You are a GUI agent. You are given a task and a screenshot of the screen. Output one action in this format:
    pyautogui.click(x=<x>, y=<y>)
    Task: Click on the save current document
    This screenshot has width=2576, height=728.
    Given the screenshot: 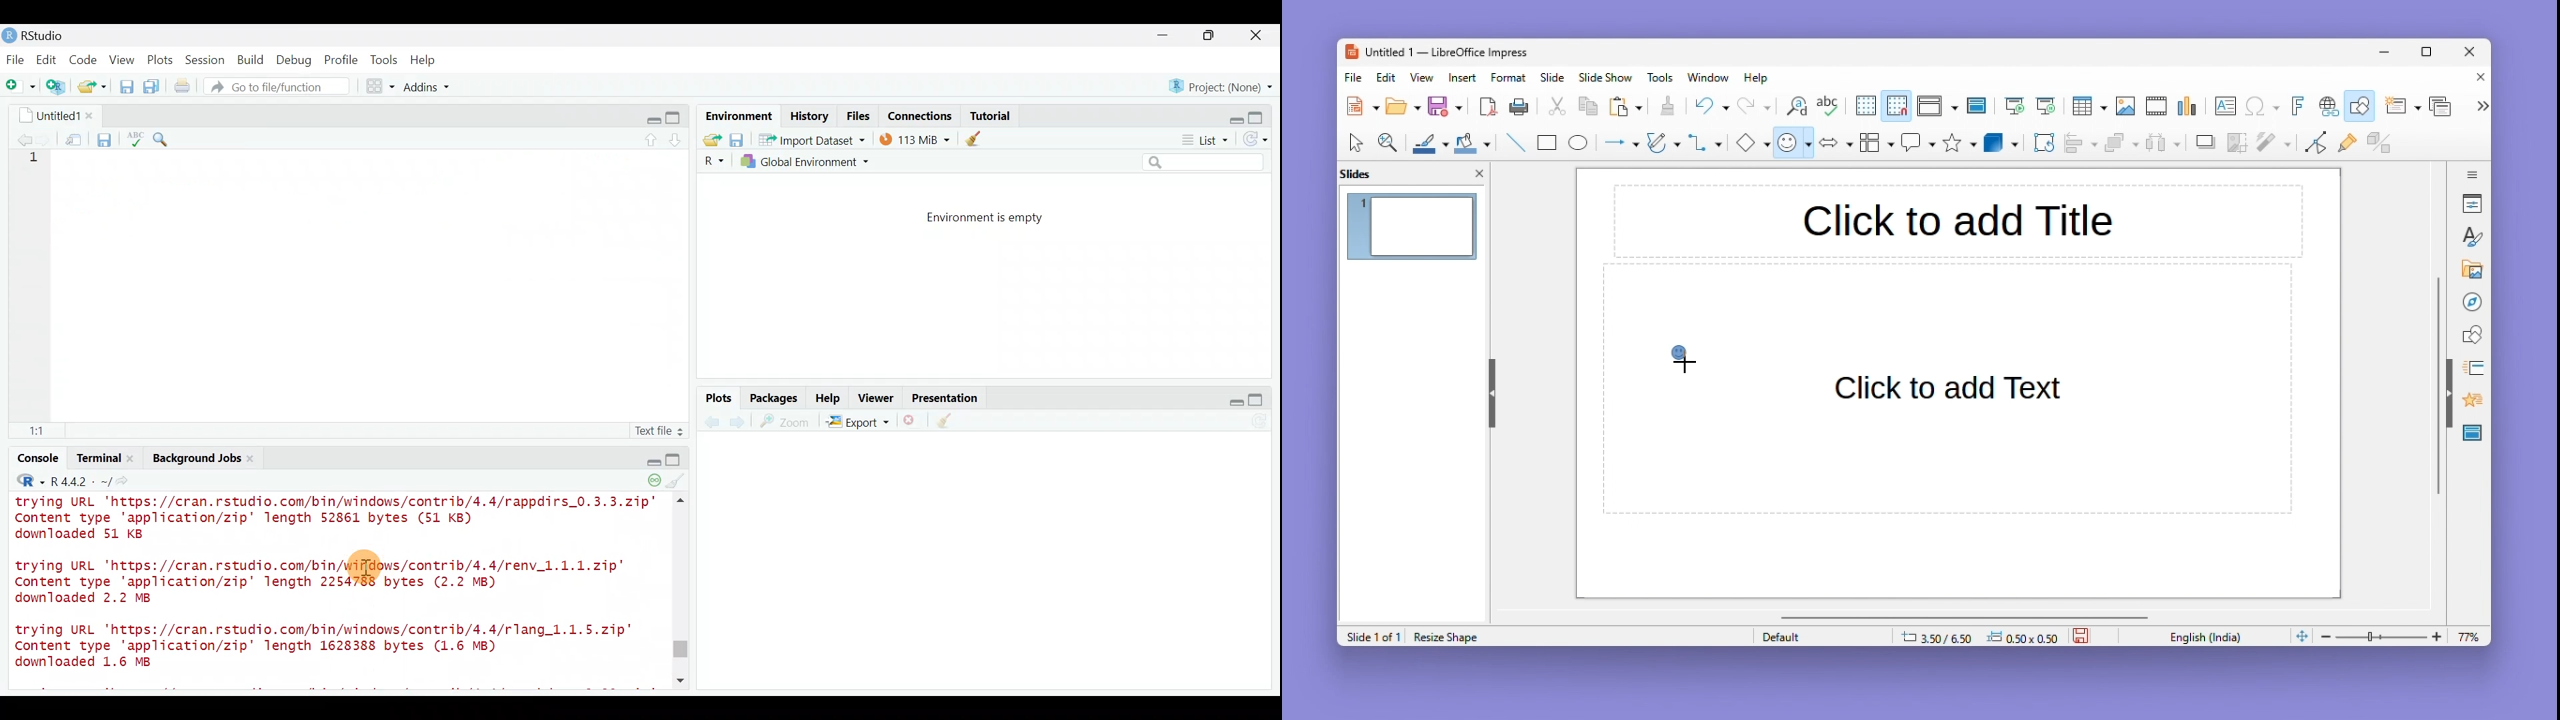 What is the action you would take?
    pyautogui.click(x=107, y=138)
    